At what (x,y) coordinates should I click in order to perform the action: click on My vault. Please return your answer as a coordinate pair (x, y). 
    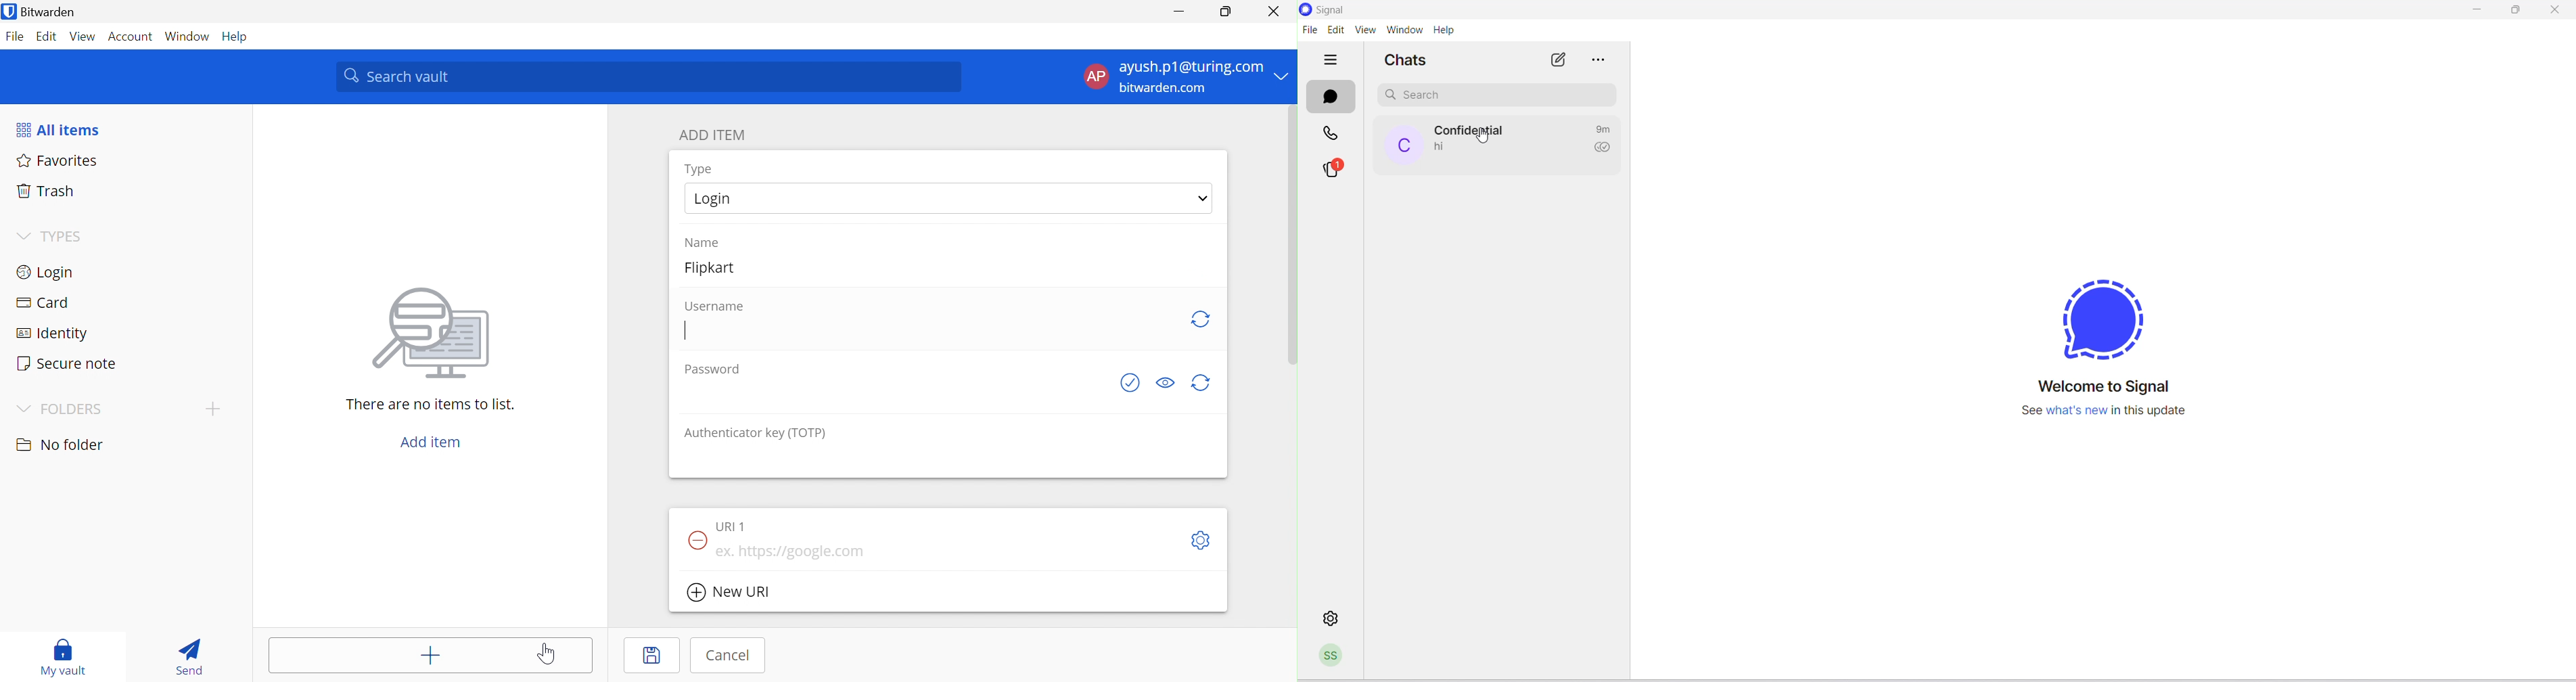
    Looking at the image, I should click on (66, 656).